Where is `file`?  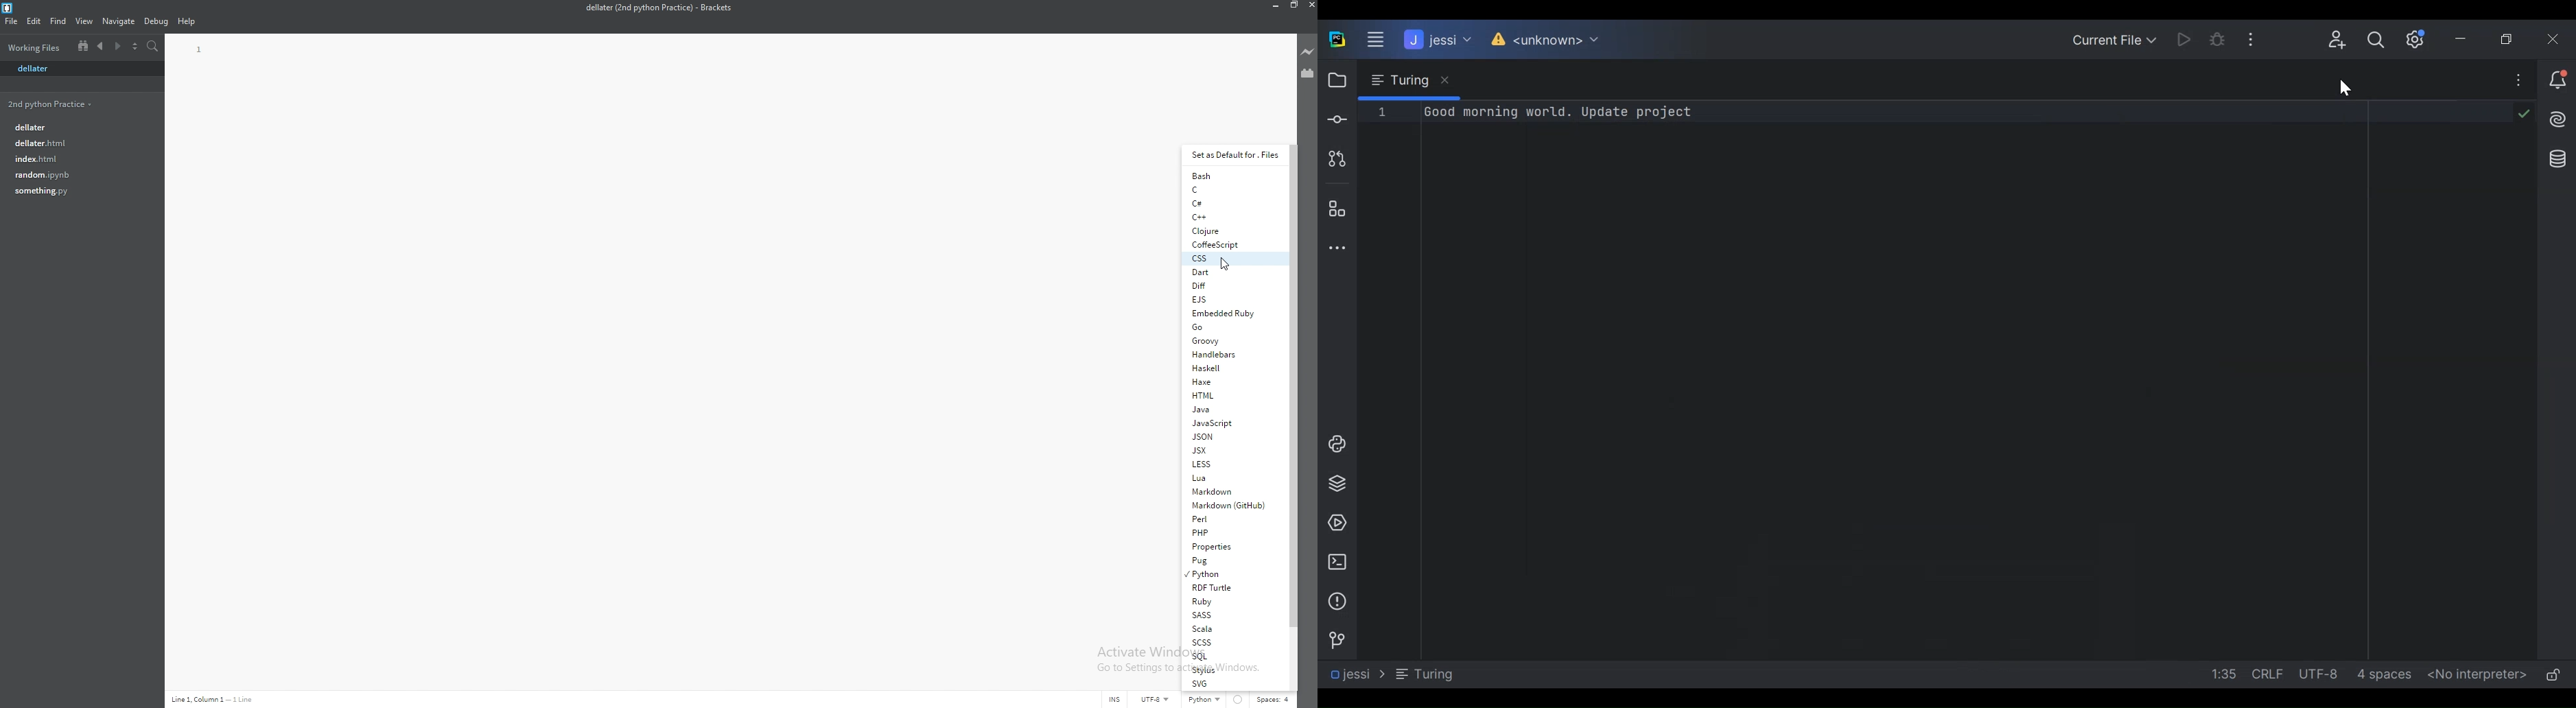 file is located at coordinates (75, 158).